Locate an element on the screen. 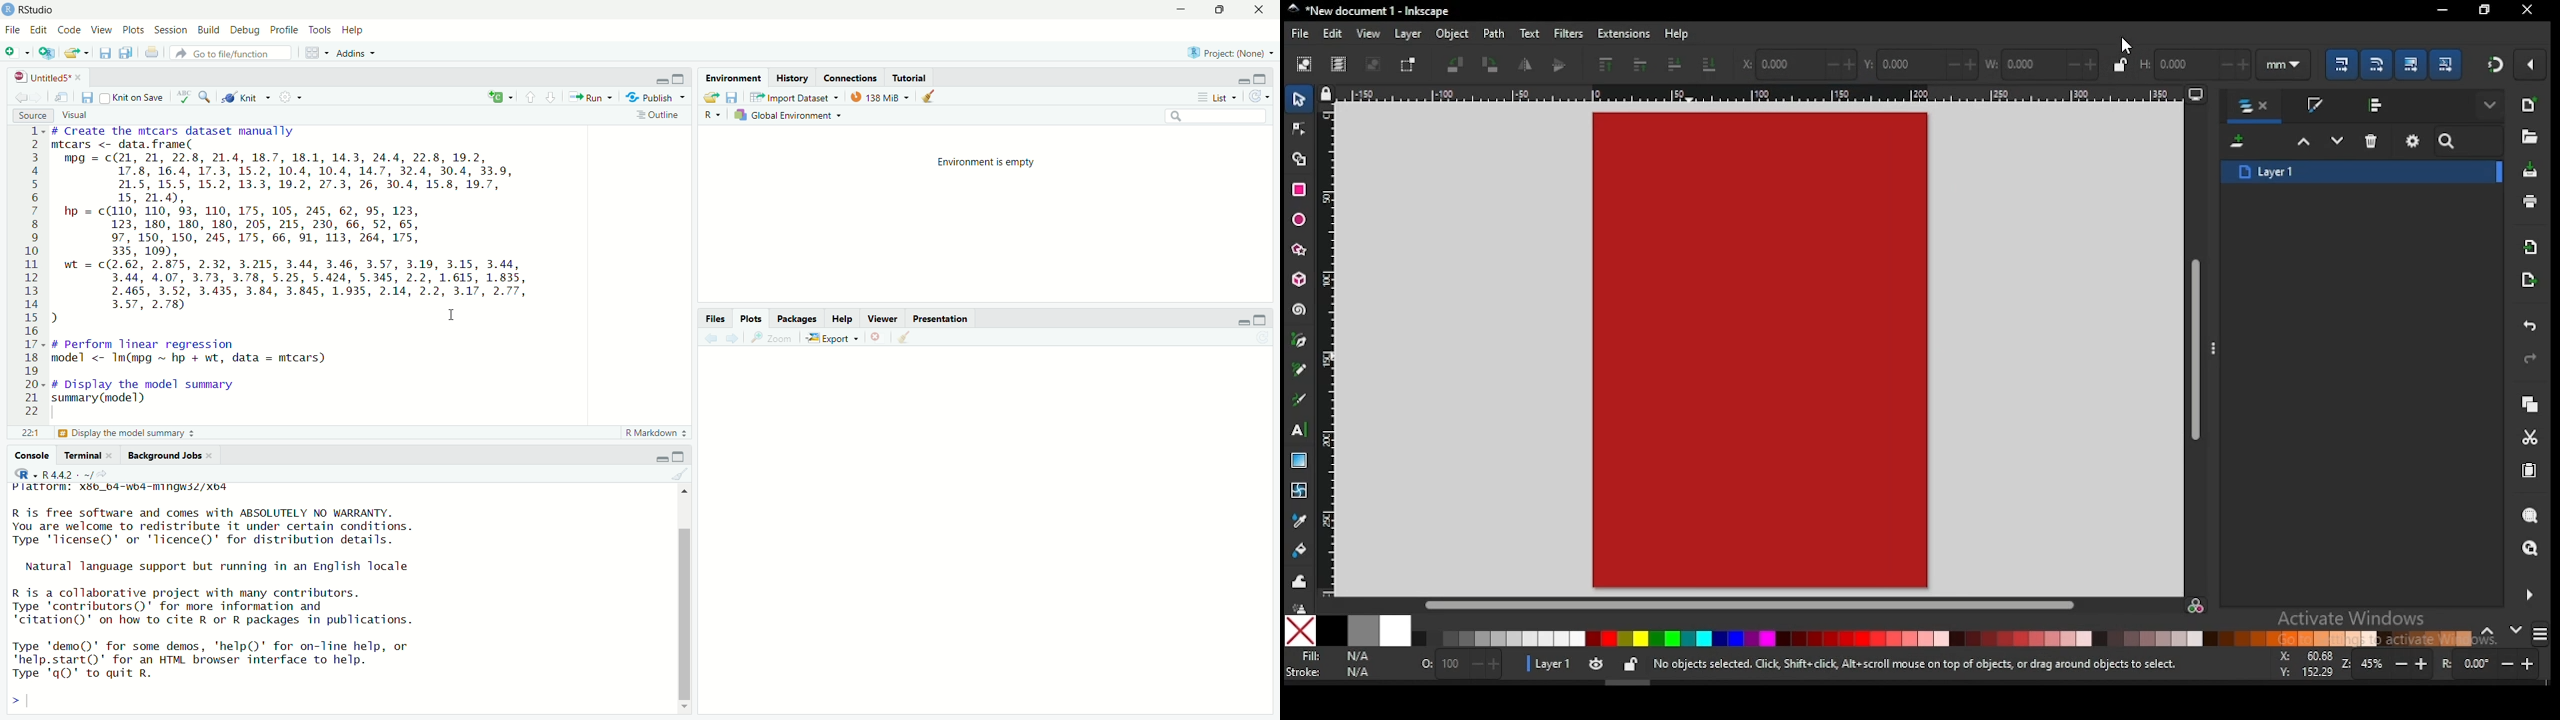  icon is located at coordinates (1300, 606).